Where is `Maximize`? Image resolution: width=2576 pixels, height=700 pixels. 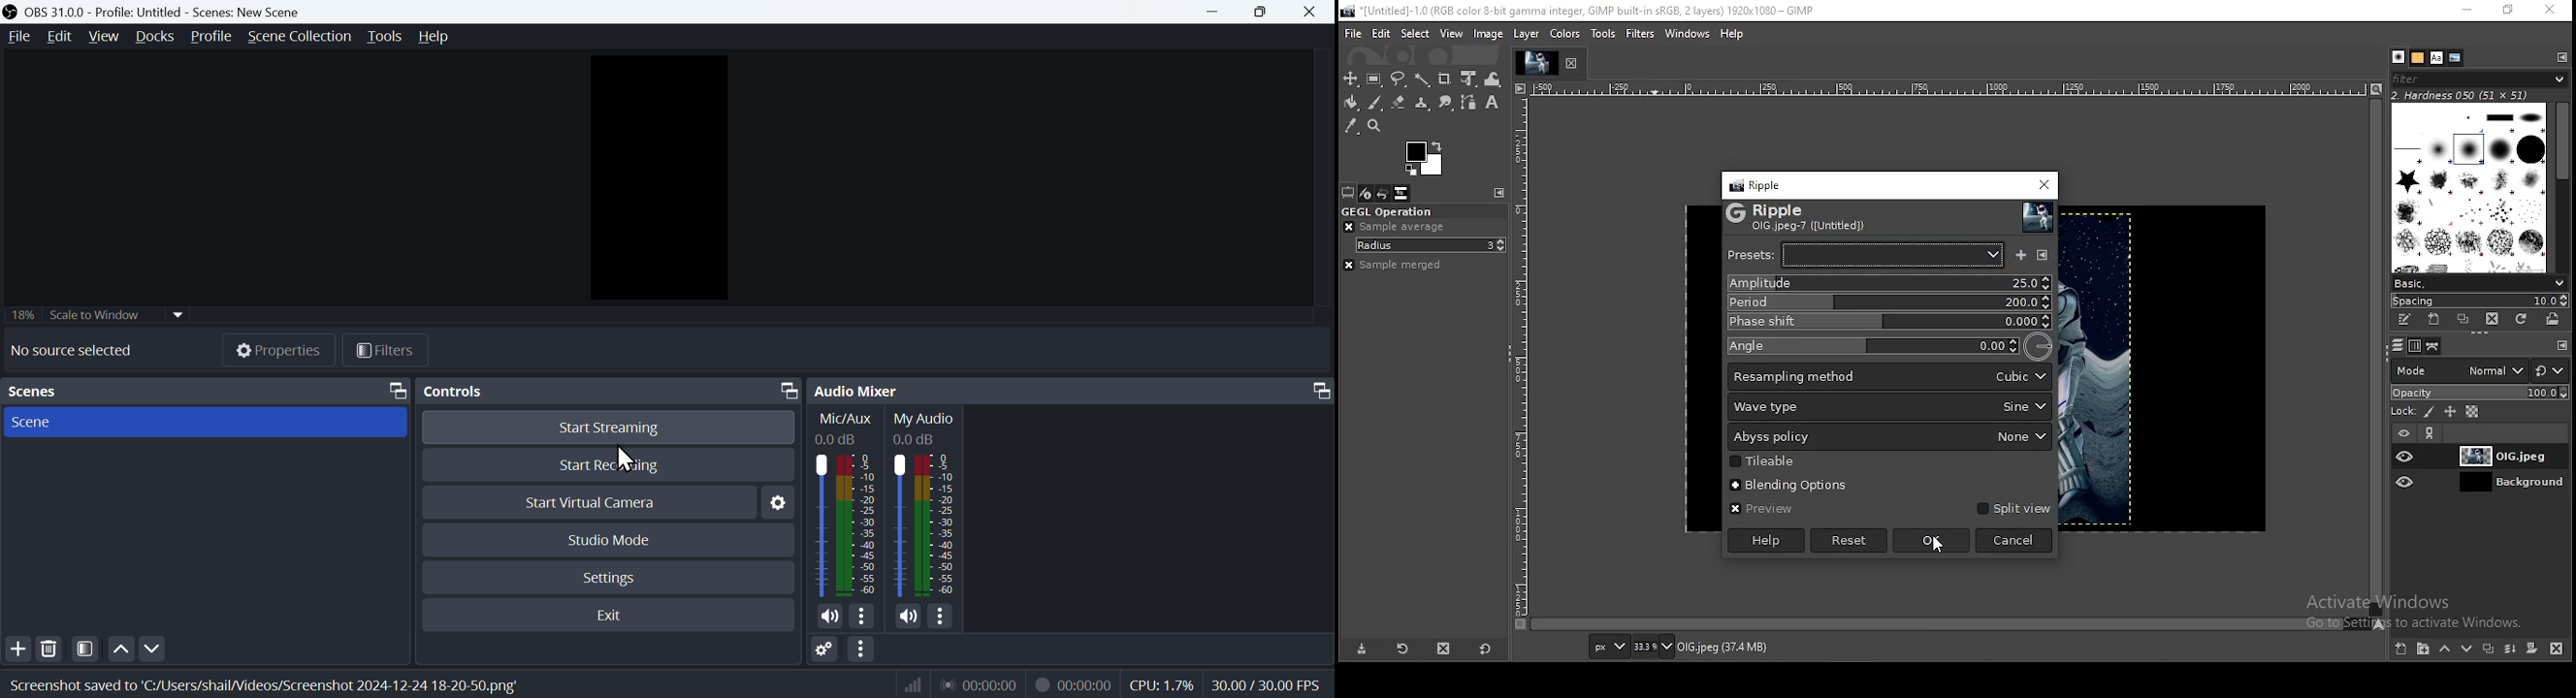
Maximize is located at coordinates (1262, 10).